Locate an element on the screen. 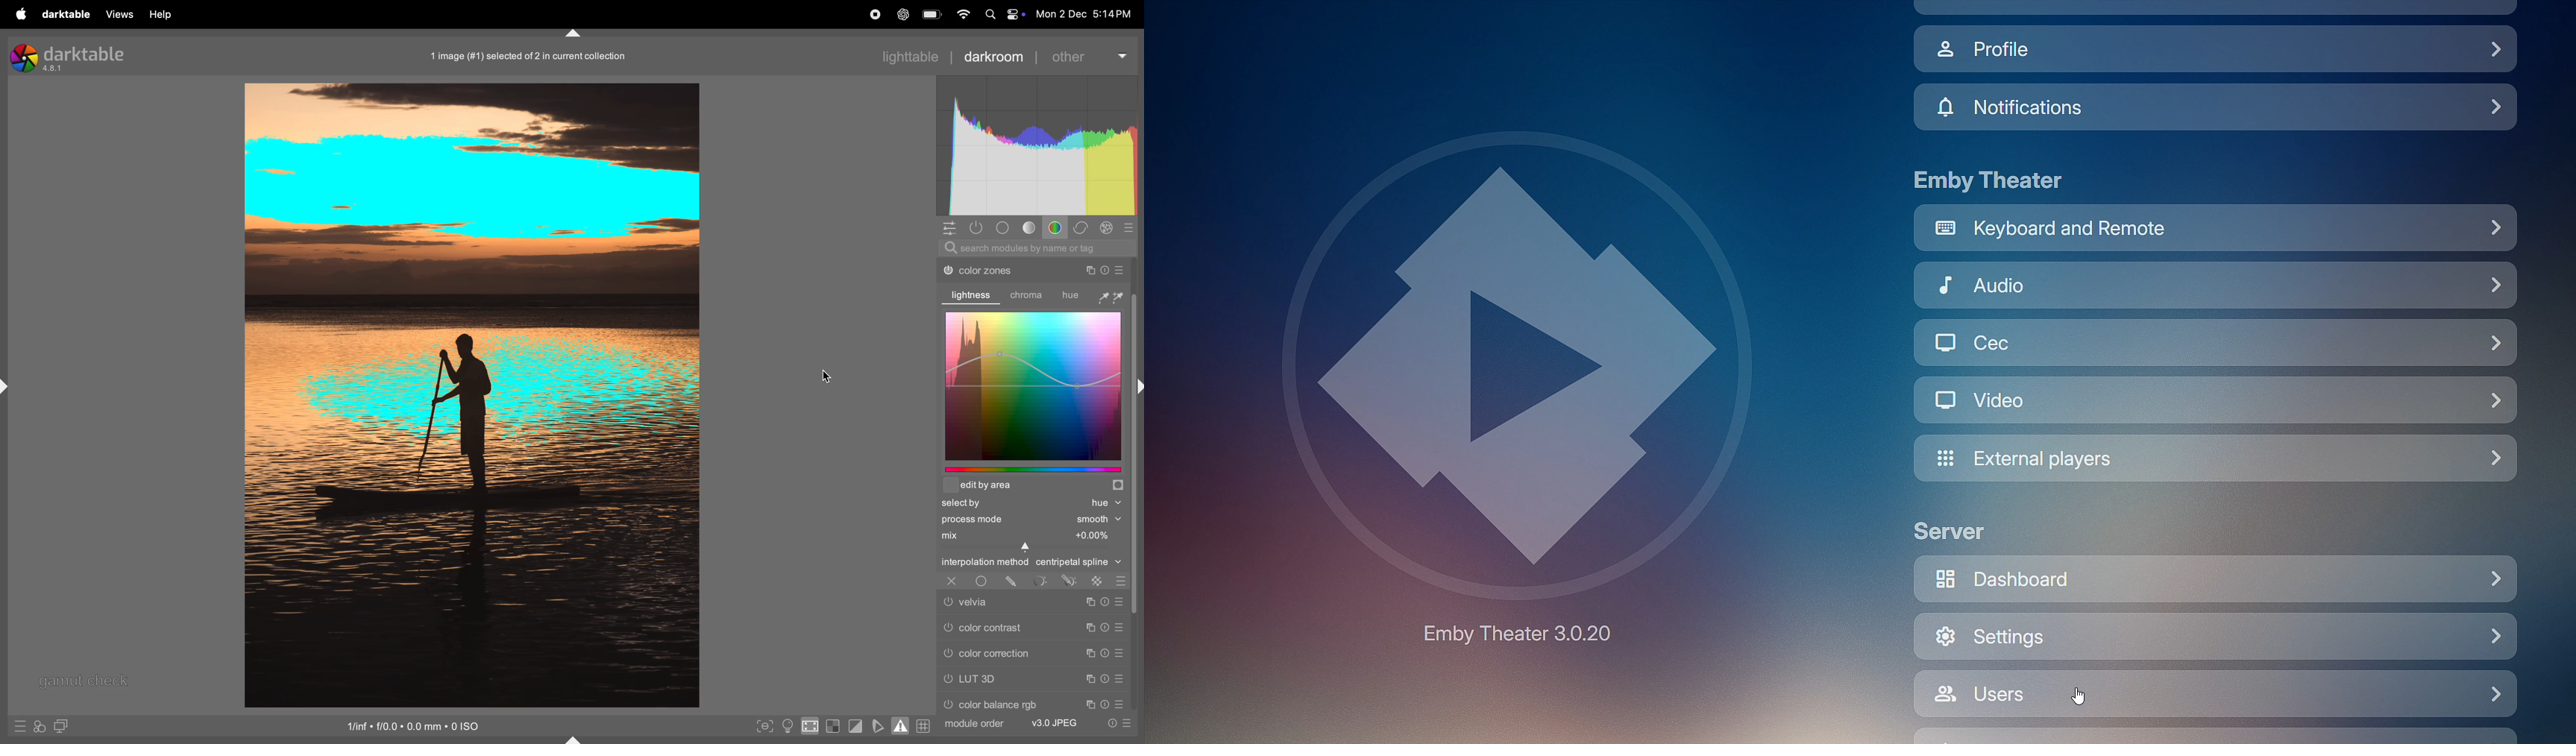 The width and height of the screenshot is (2576, 756). styles is located at coordinates (40, 727).